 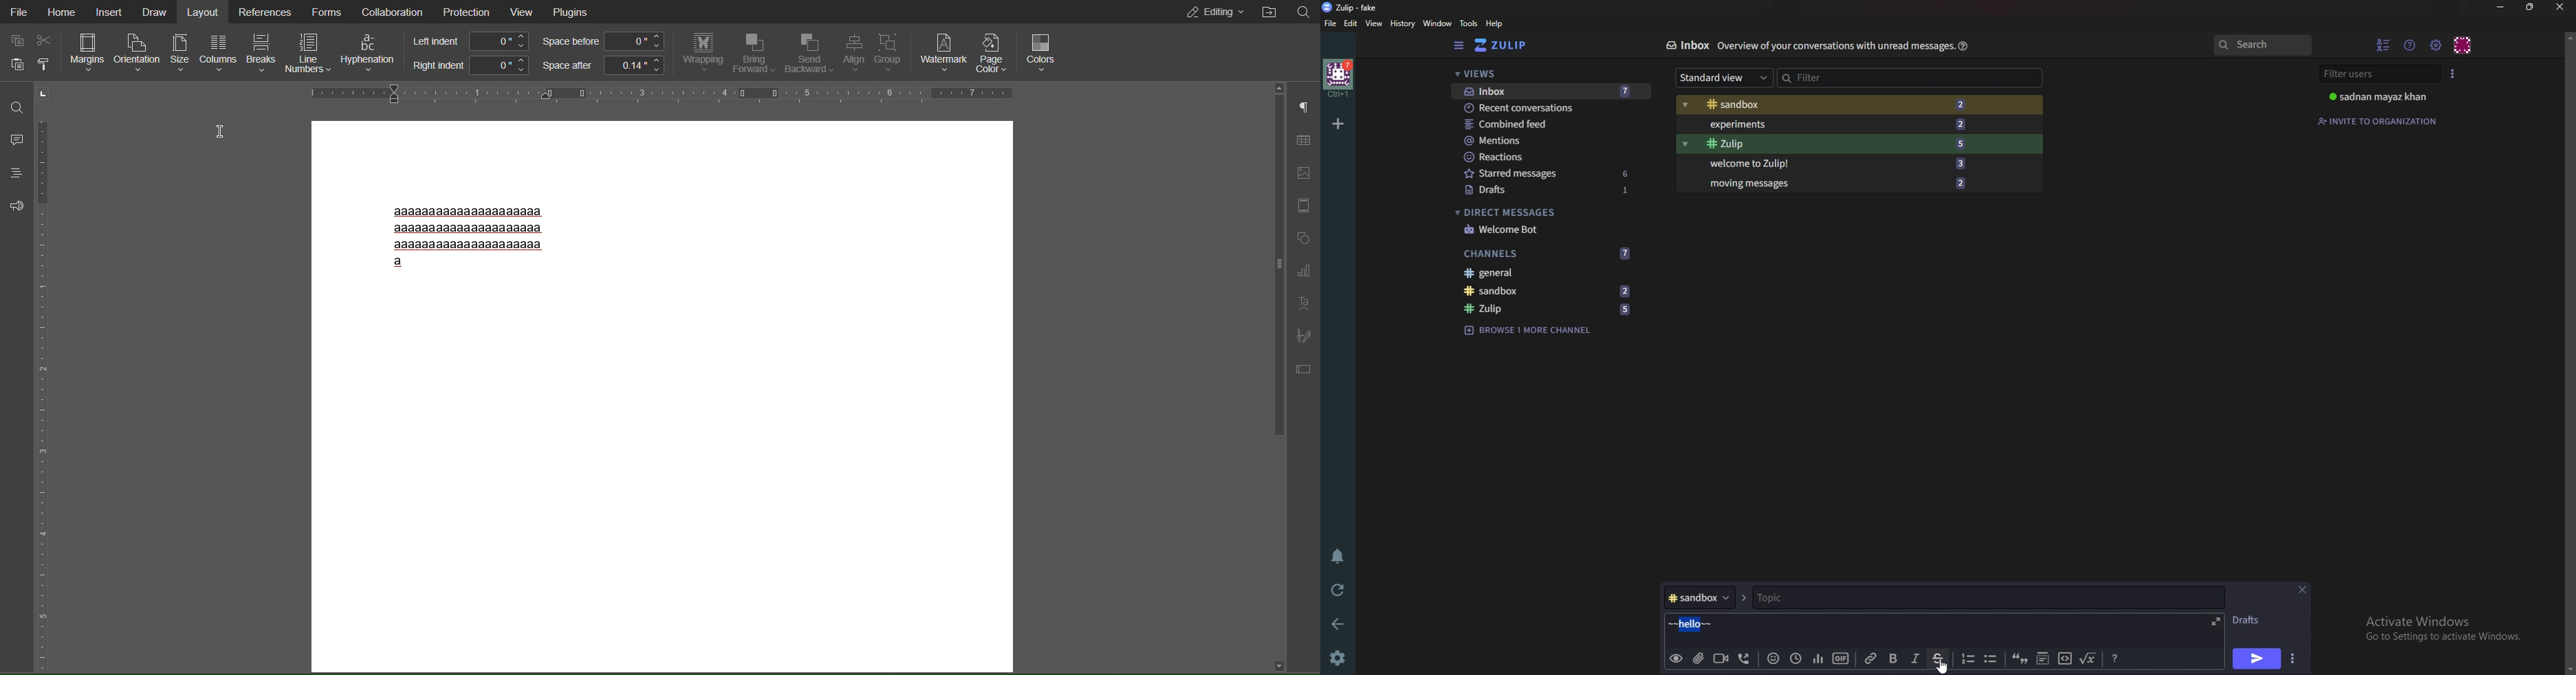 What do you see at coordinates (1838, 182) in the screenshot?
I see `Moving messages` at bounding box center [1838, 182].